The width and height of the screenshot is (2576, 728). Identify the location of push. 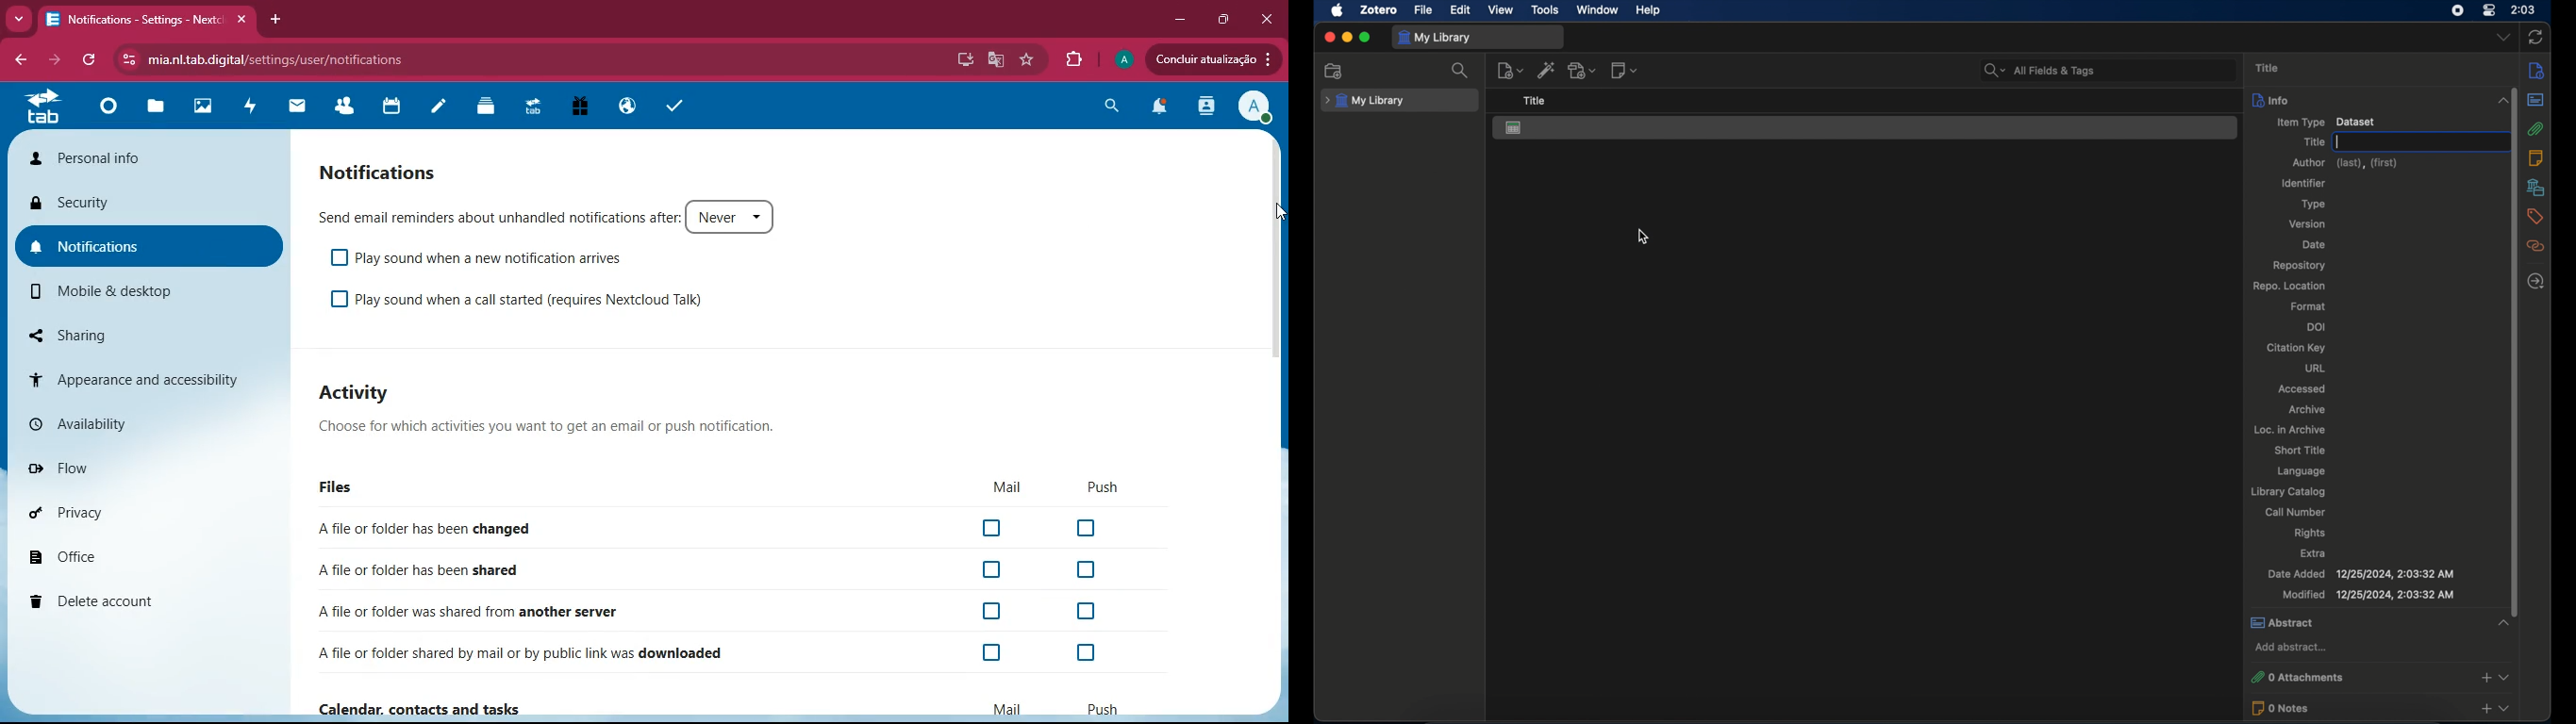
(1094, 487).